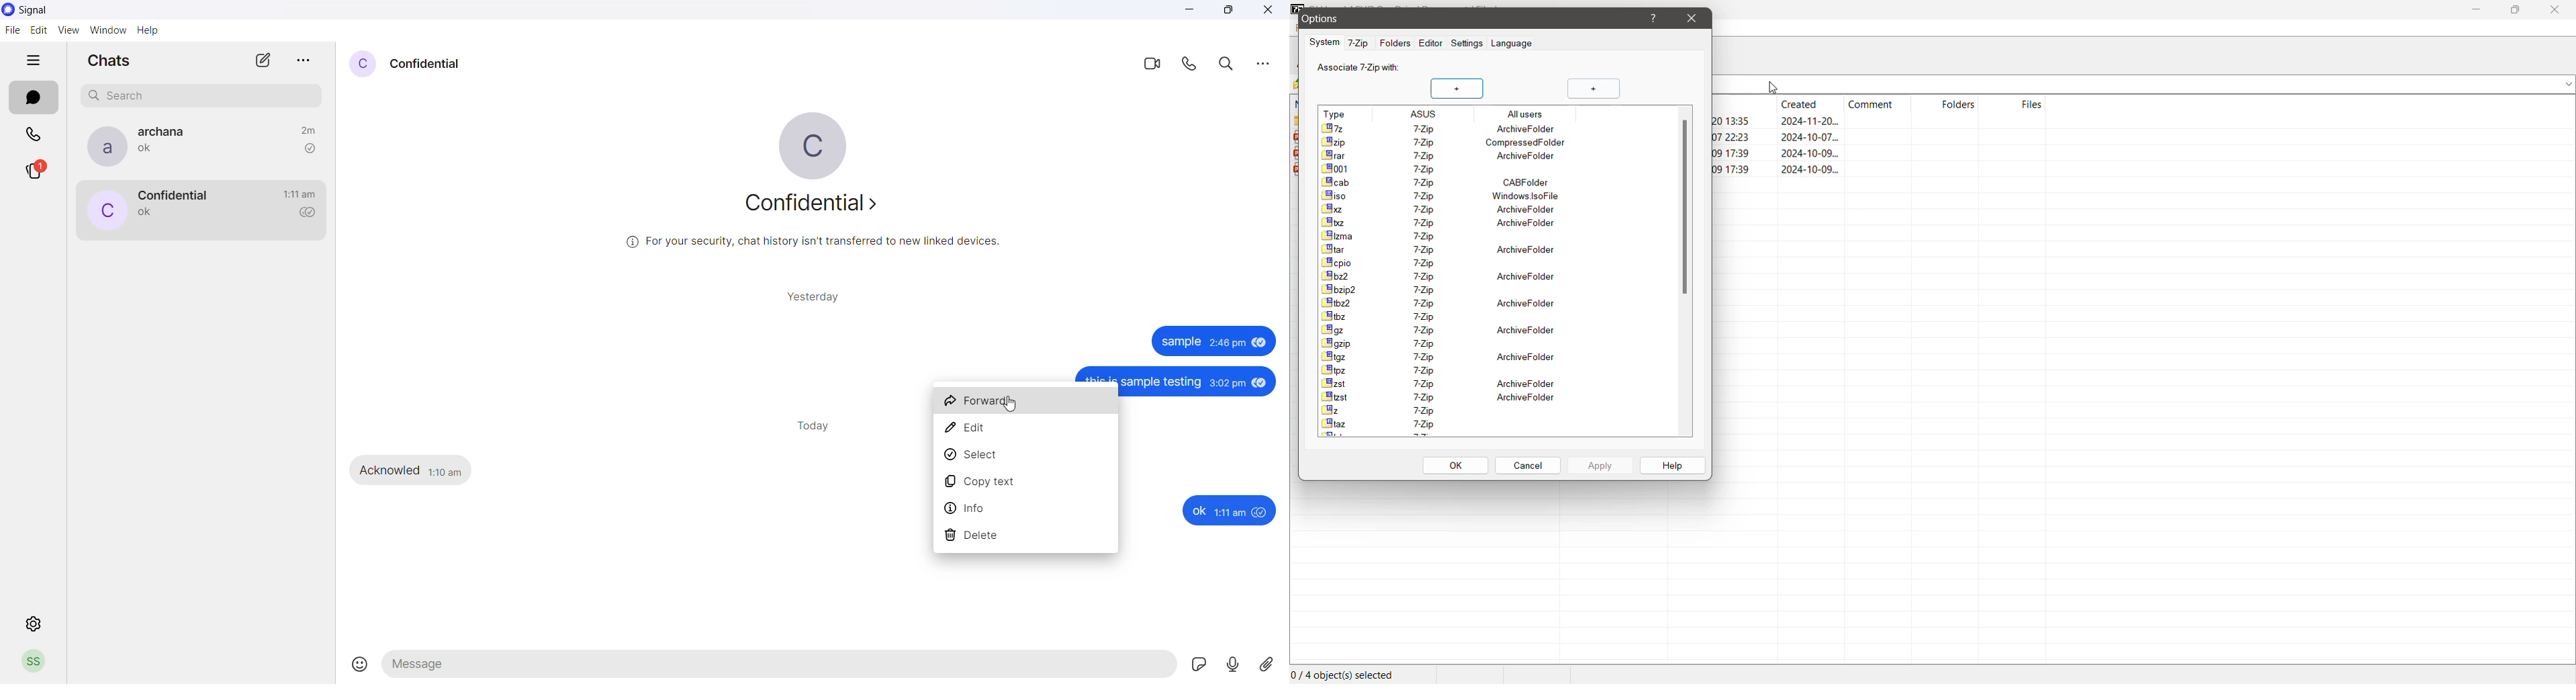 This screenshot has width=2576, height=700. Describe the element at coordinates (102, 146) in the screenshot. I see `profile picture` at that location.